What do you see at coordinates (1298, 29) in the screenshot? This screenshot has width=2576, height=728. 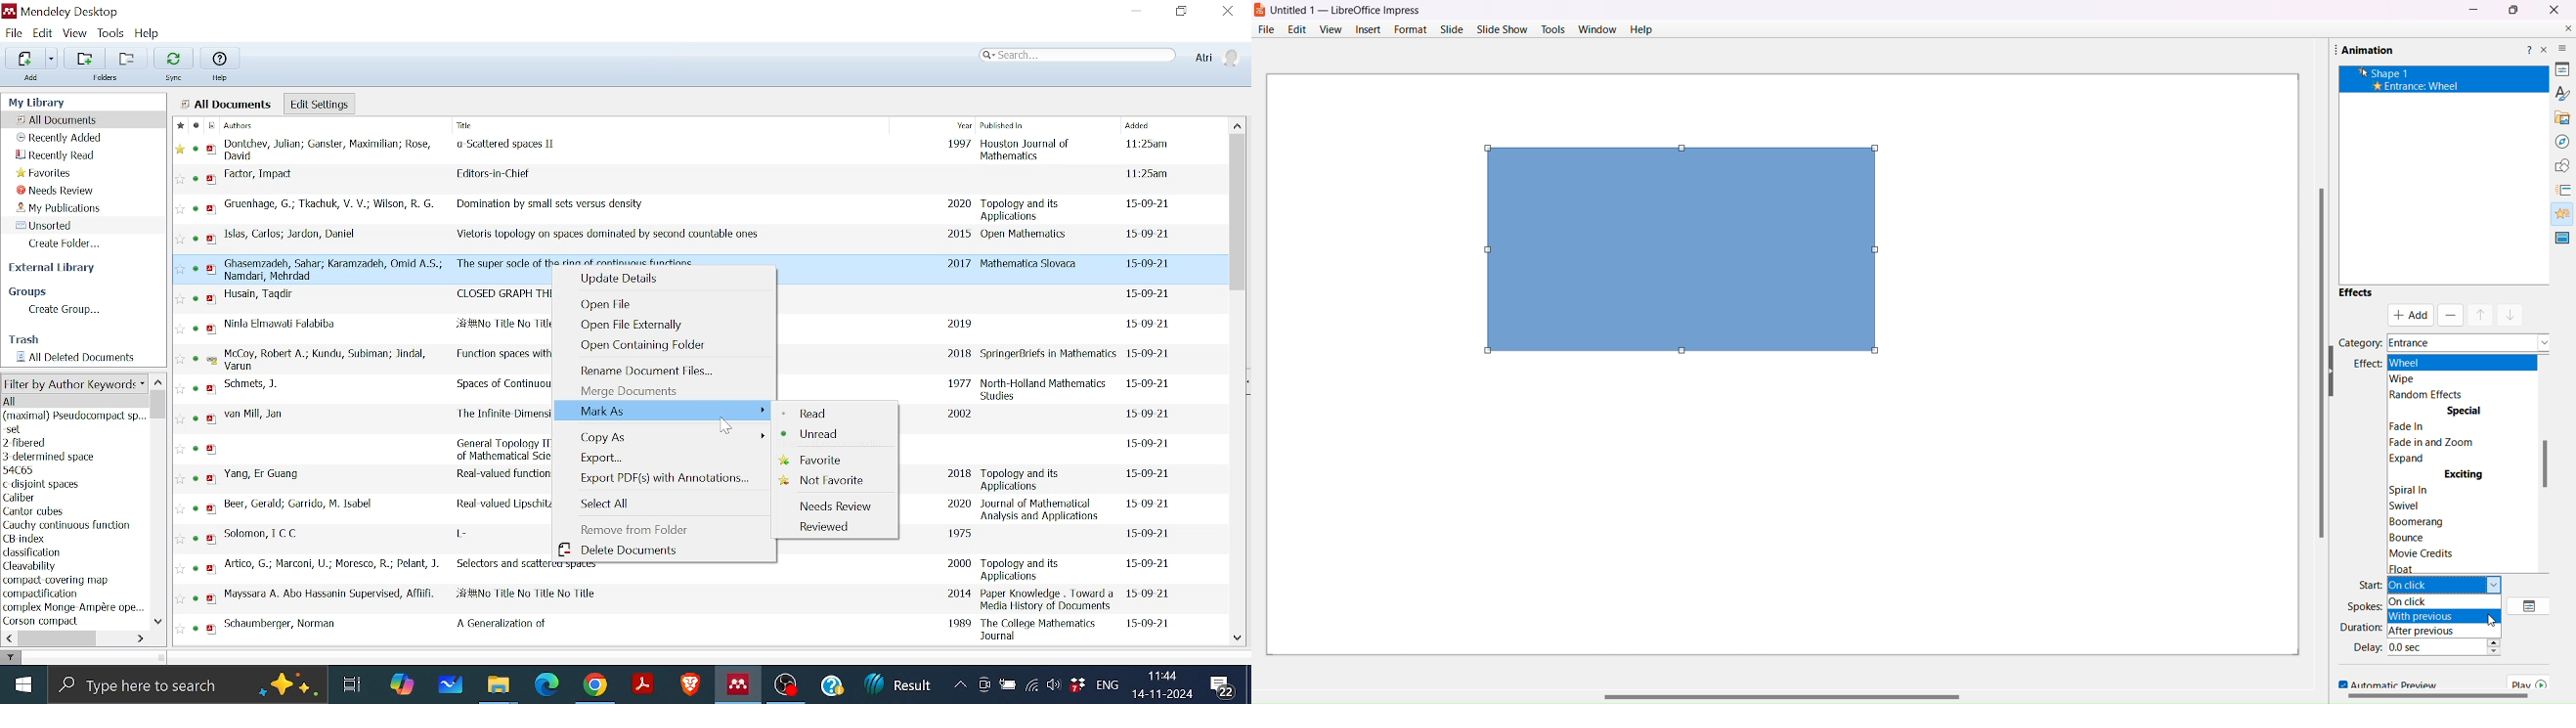 I see `Edit` at bounding box center [1298, 29].